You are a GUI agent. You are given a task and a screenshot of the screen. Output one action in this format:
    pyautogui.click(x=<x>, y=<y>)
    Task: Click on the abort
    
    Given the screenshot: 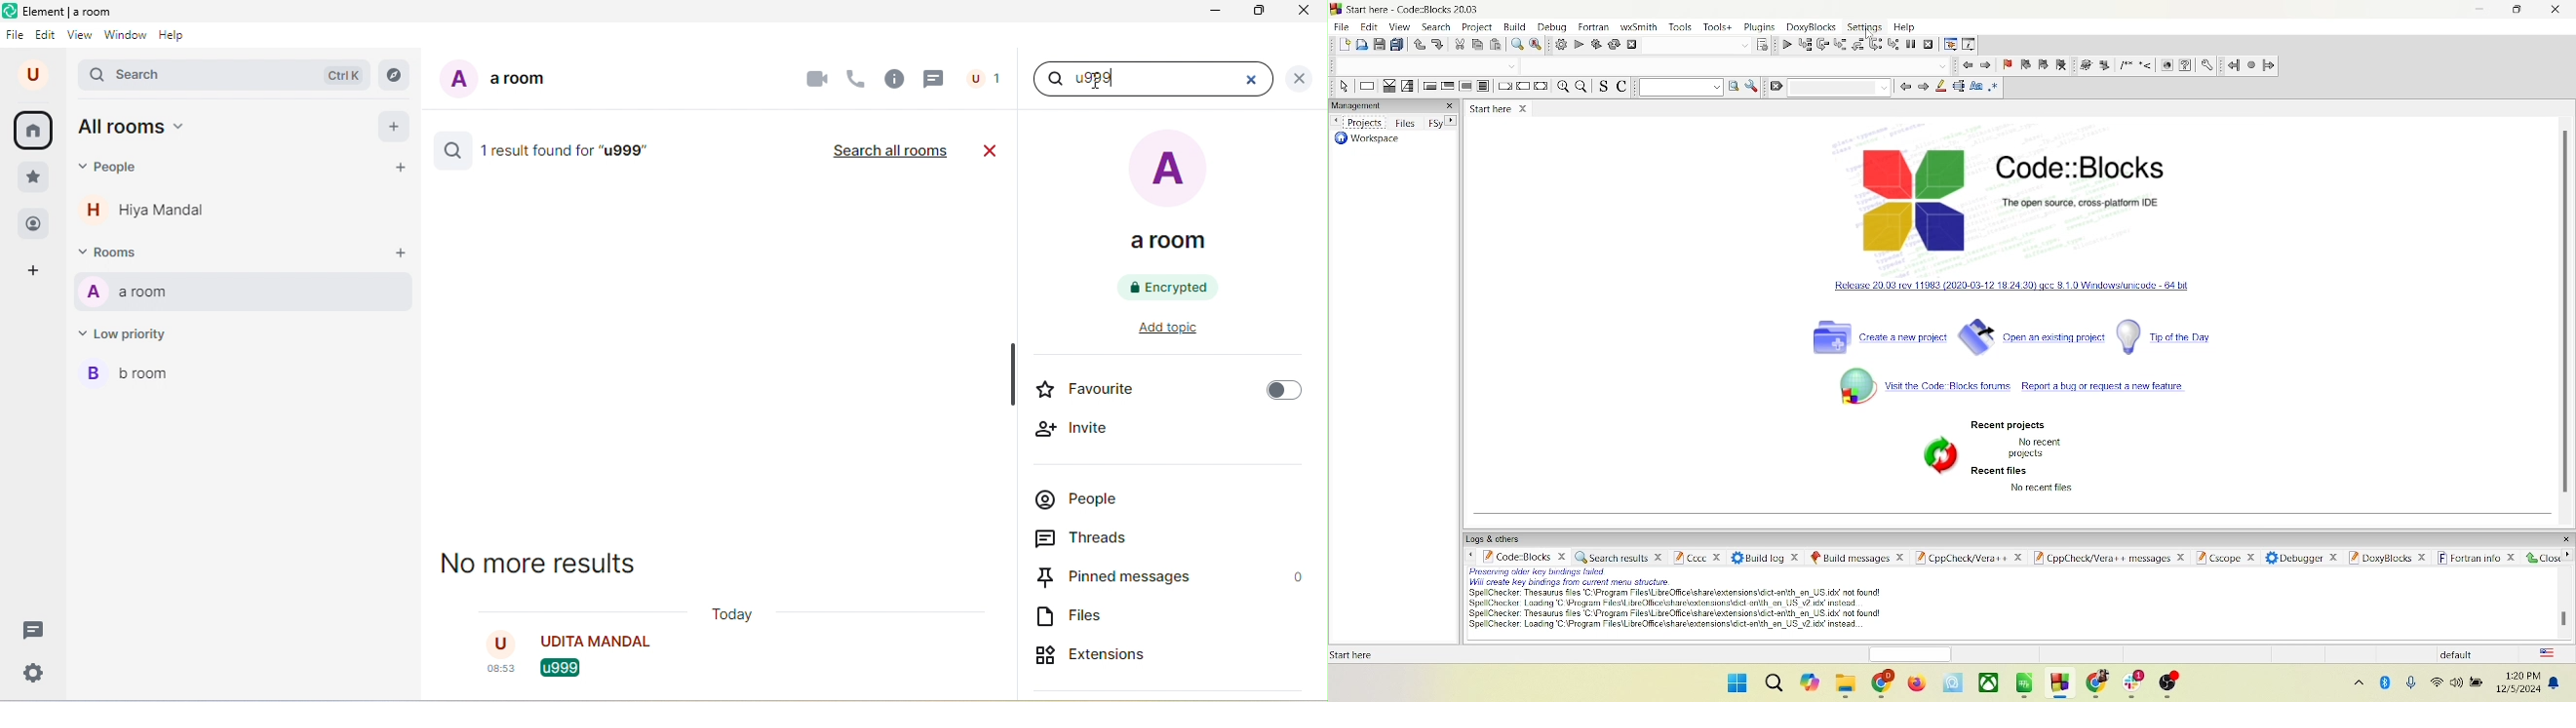 What is the action you would take?
    pyautogui.click(x=1628, y=45)
    